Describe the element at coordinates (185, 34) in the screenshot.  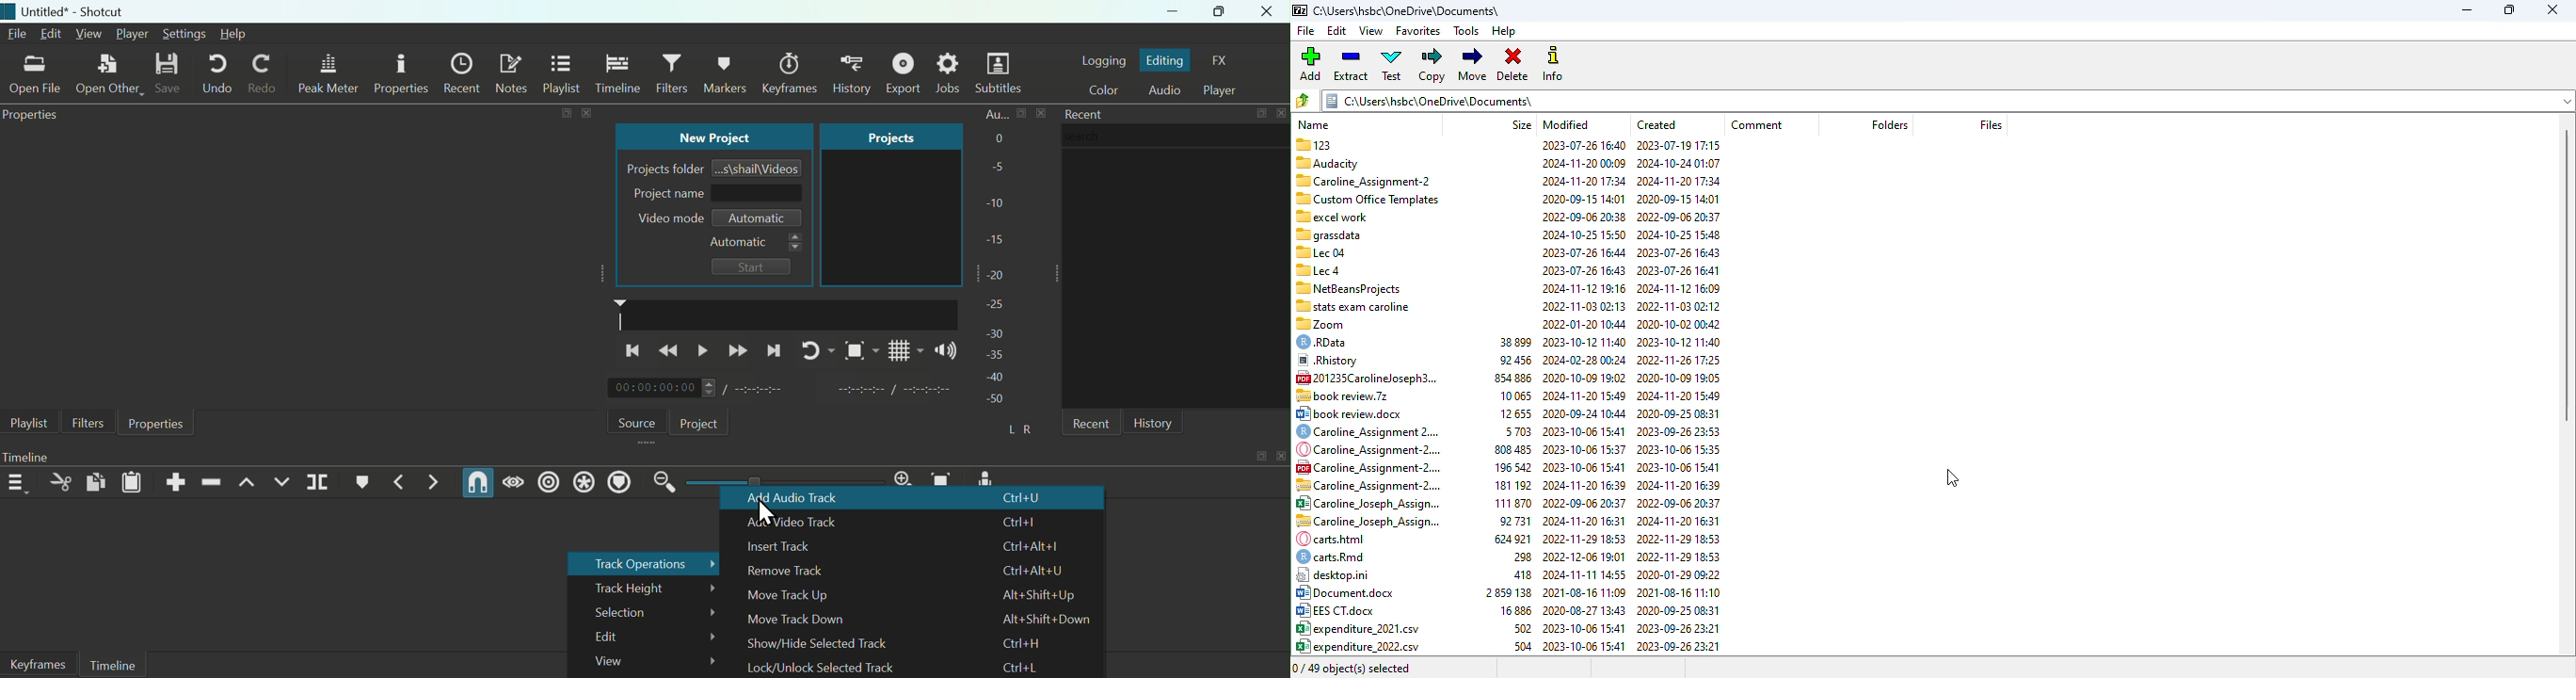
I see `Settings` at that location.